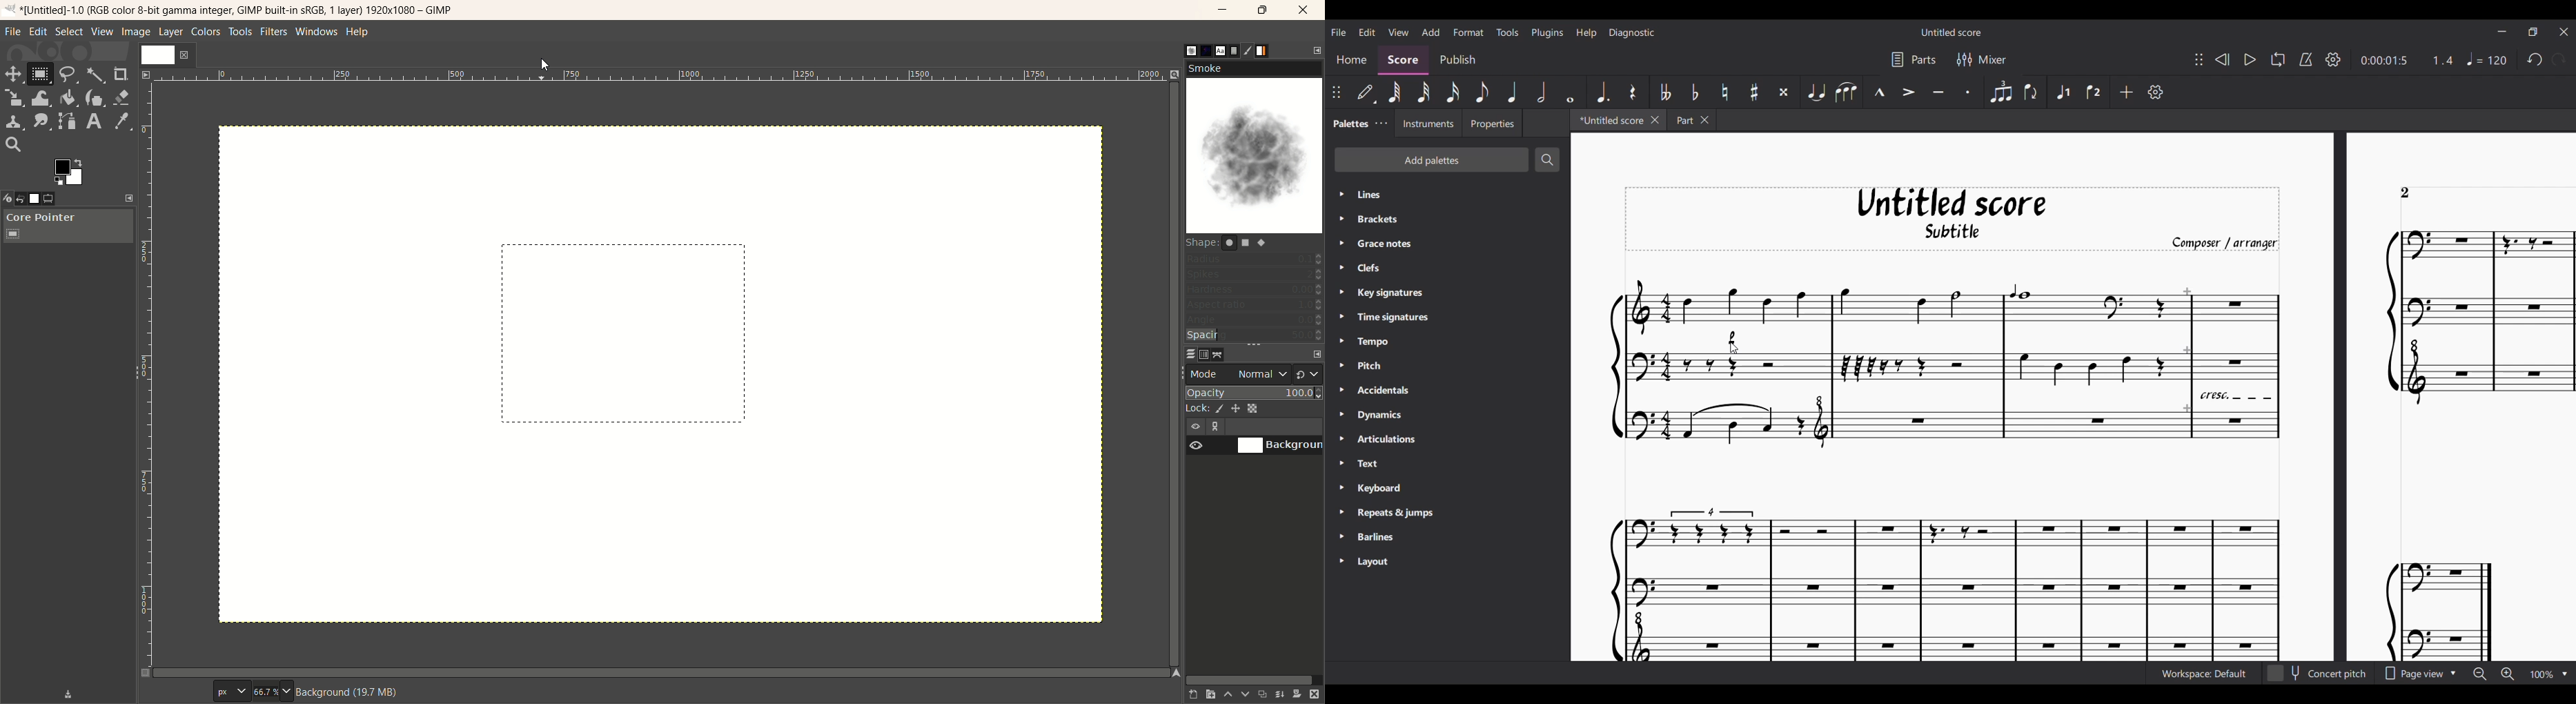 The image size is (2576, 728). I want to click on File menu, so click(1339, 32).